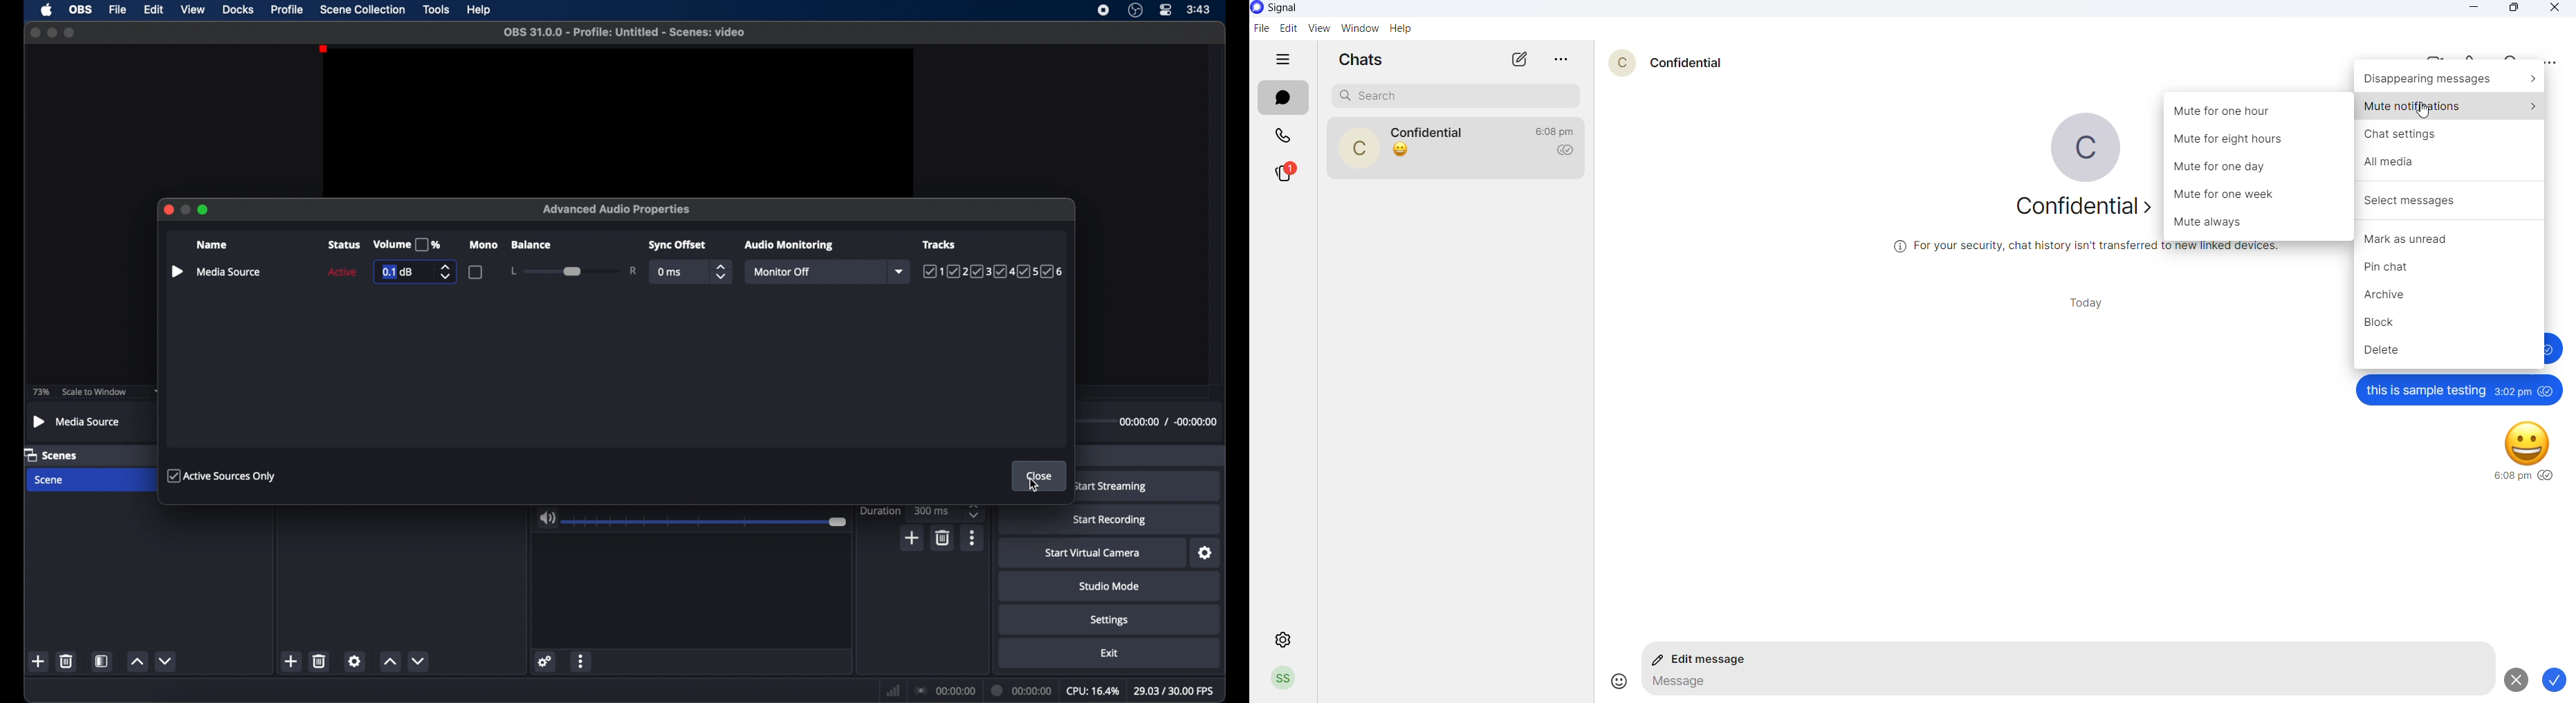 The height and width of the screenshot is (728, 2576). I want to click on maximize, so click(204, 208).